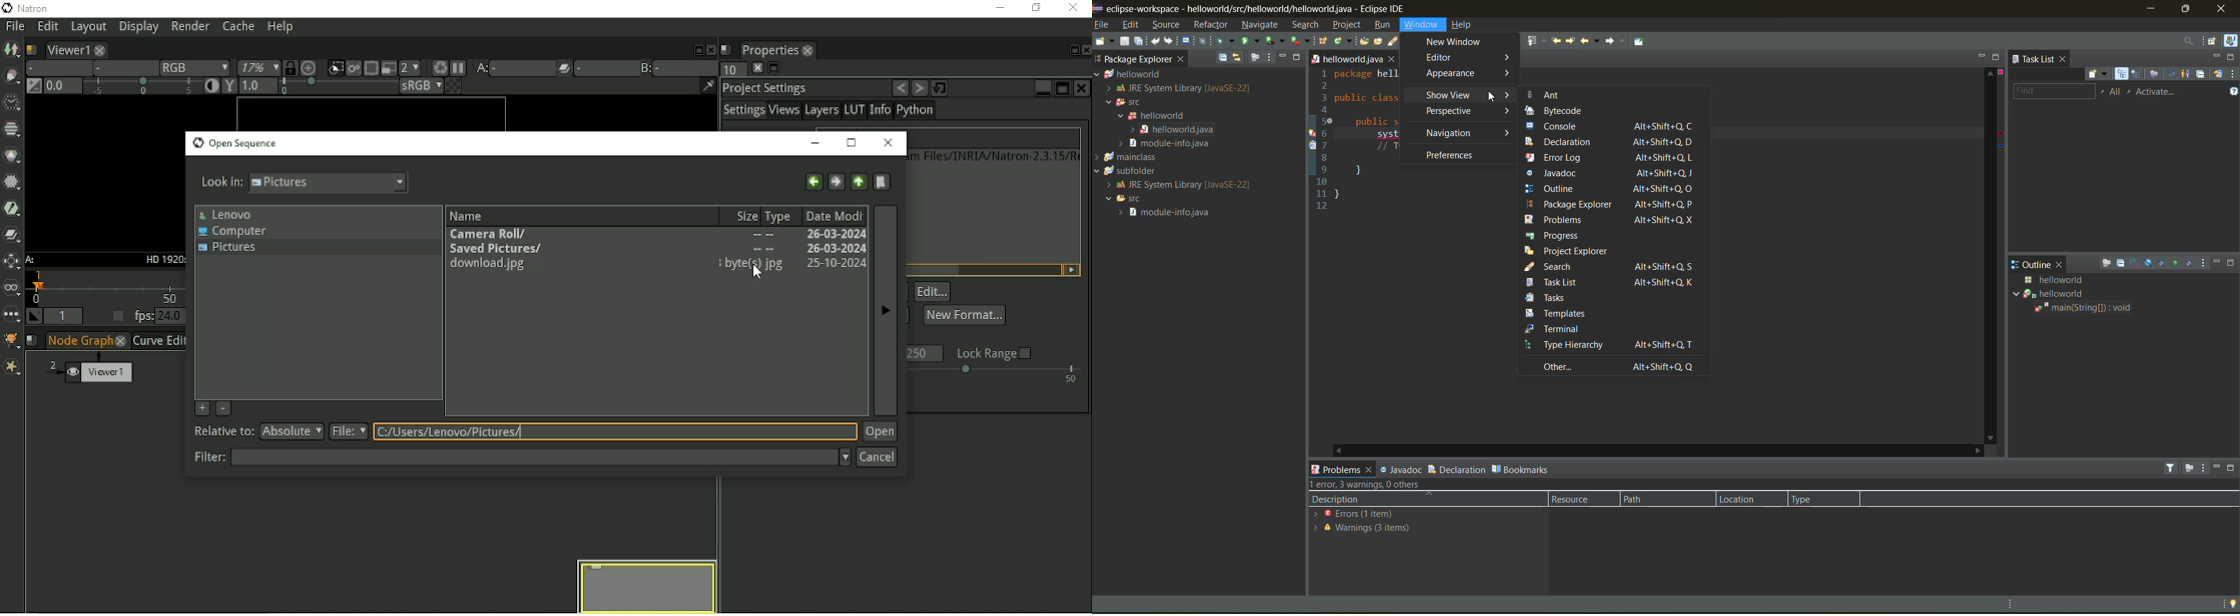 The width and height of the screenshot is (2240, 616). Describe the element at coordinates (1181, 61) in the screenshot. I see `close` at that location.